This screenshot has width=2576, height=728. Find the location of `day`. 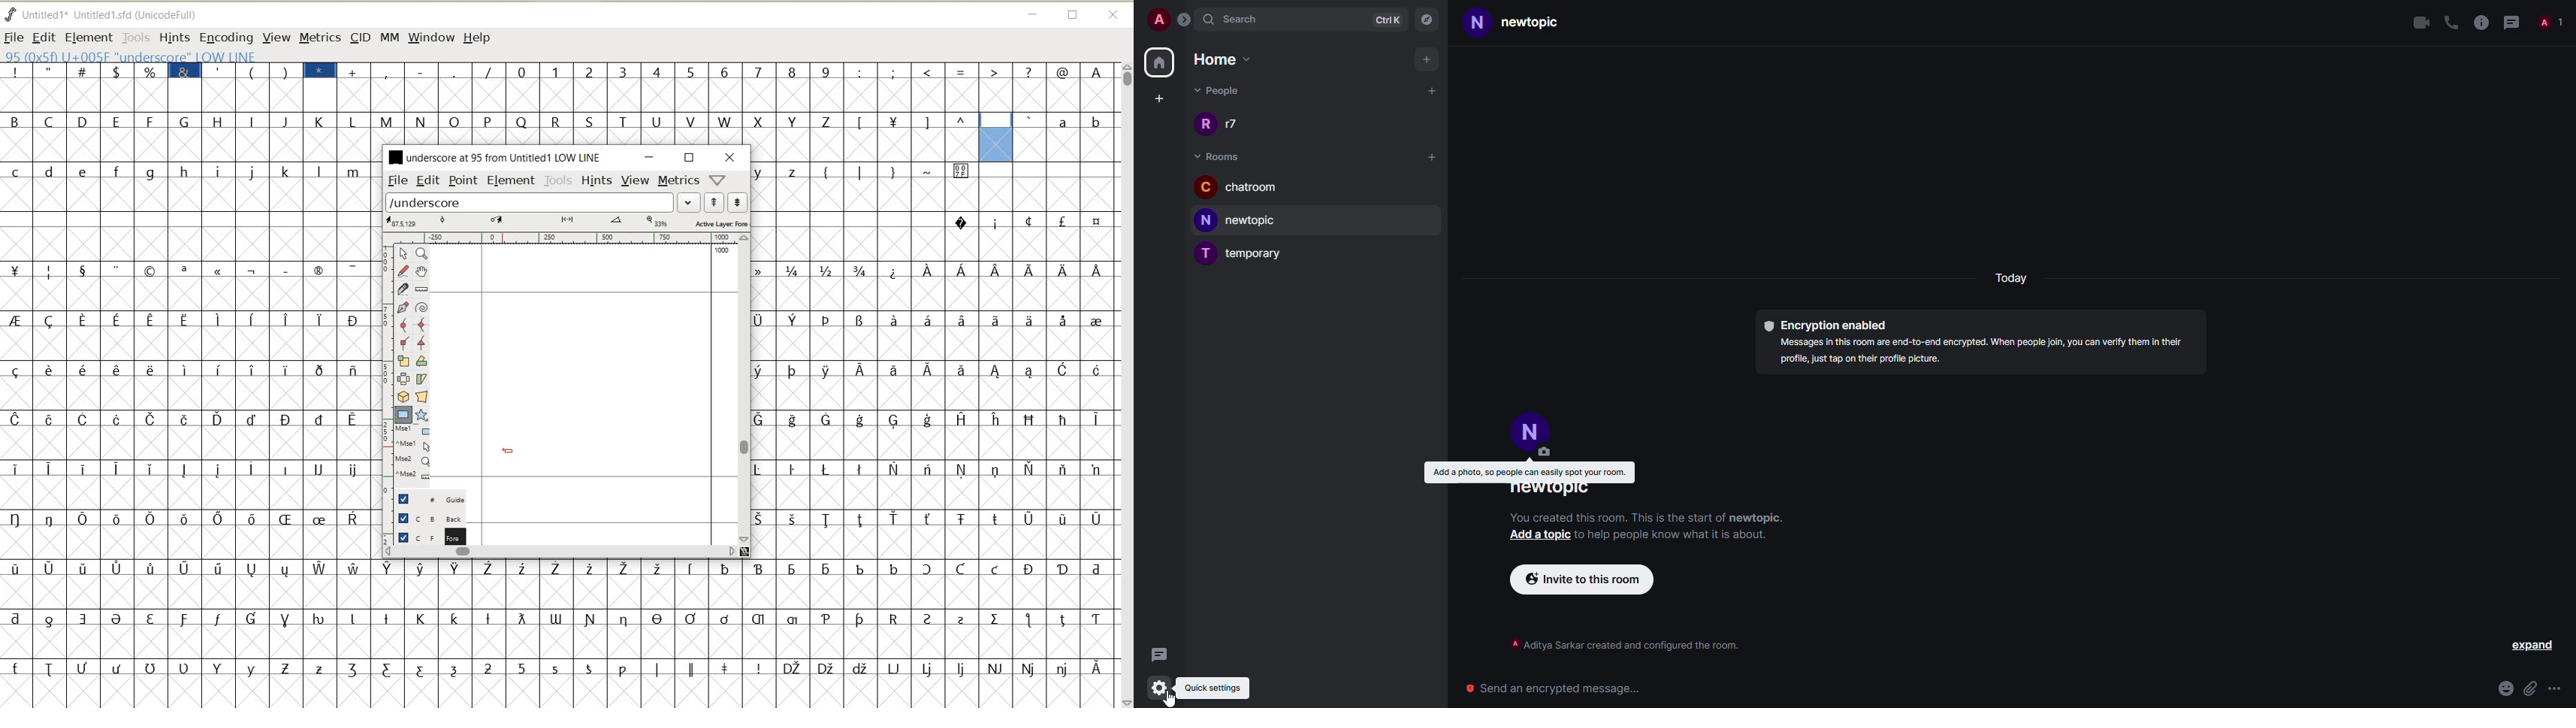

day is located at coordinates (2010, 274).